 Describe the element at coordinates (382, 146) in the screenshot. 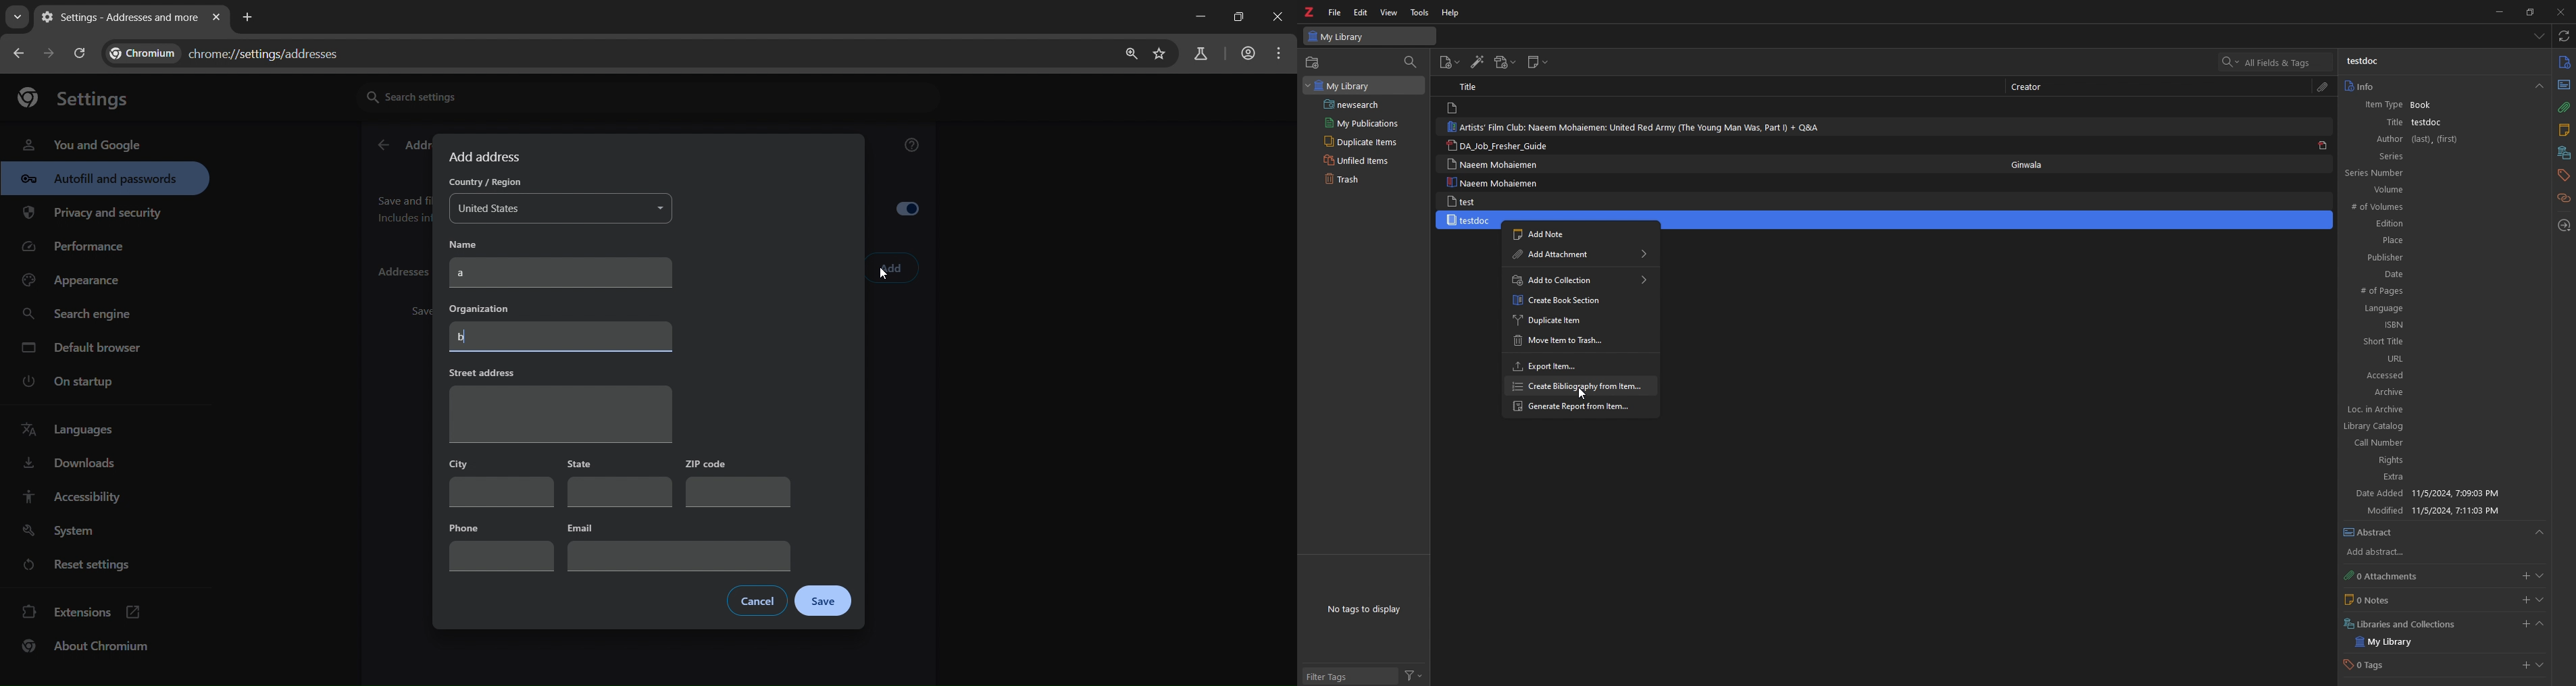

I see `back` at that location.